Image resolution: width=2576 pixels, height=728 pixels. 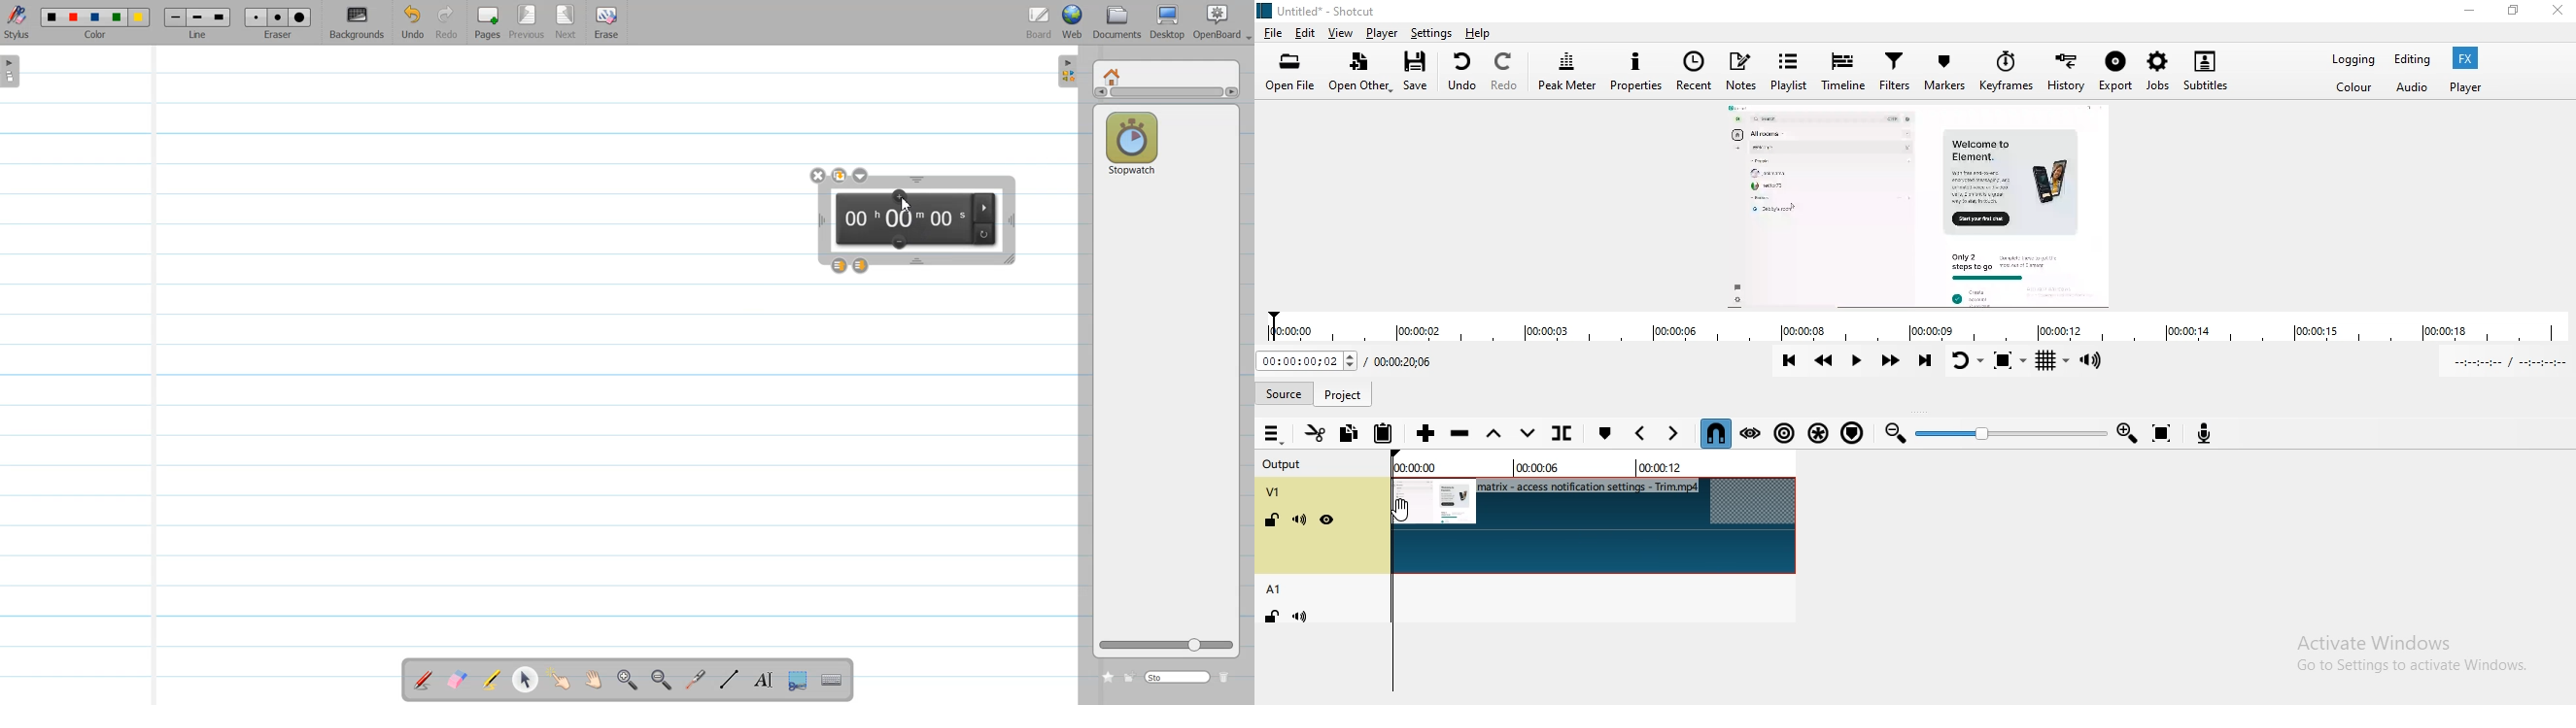 I want to click on In point, so click(x=2507, y=362).